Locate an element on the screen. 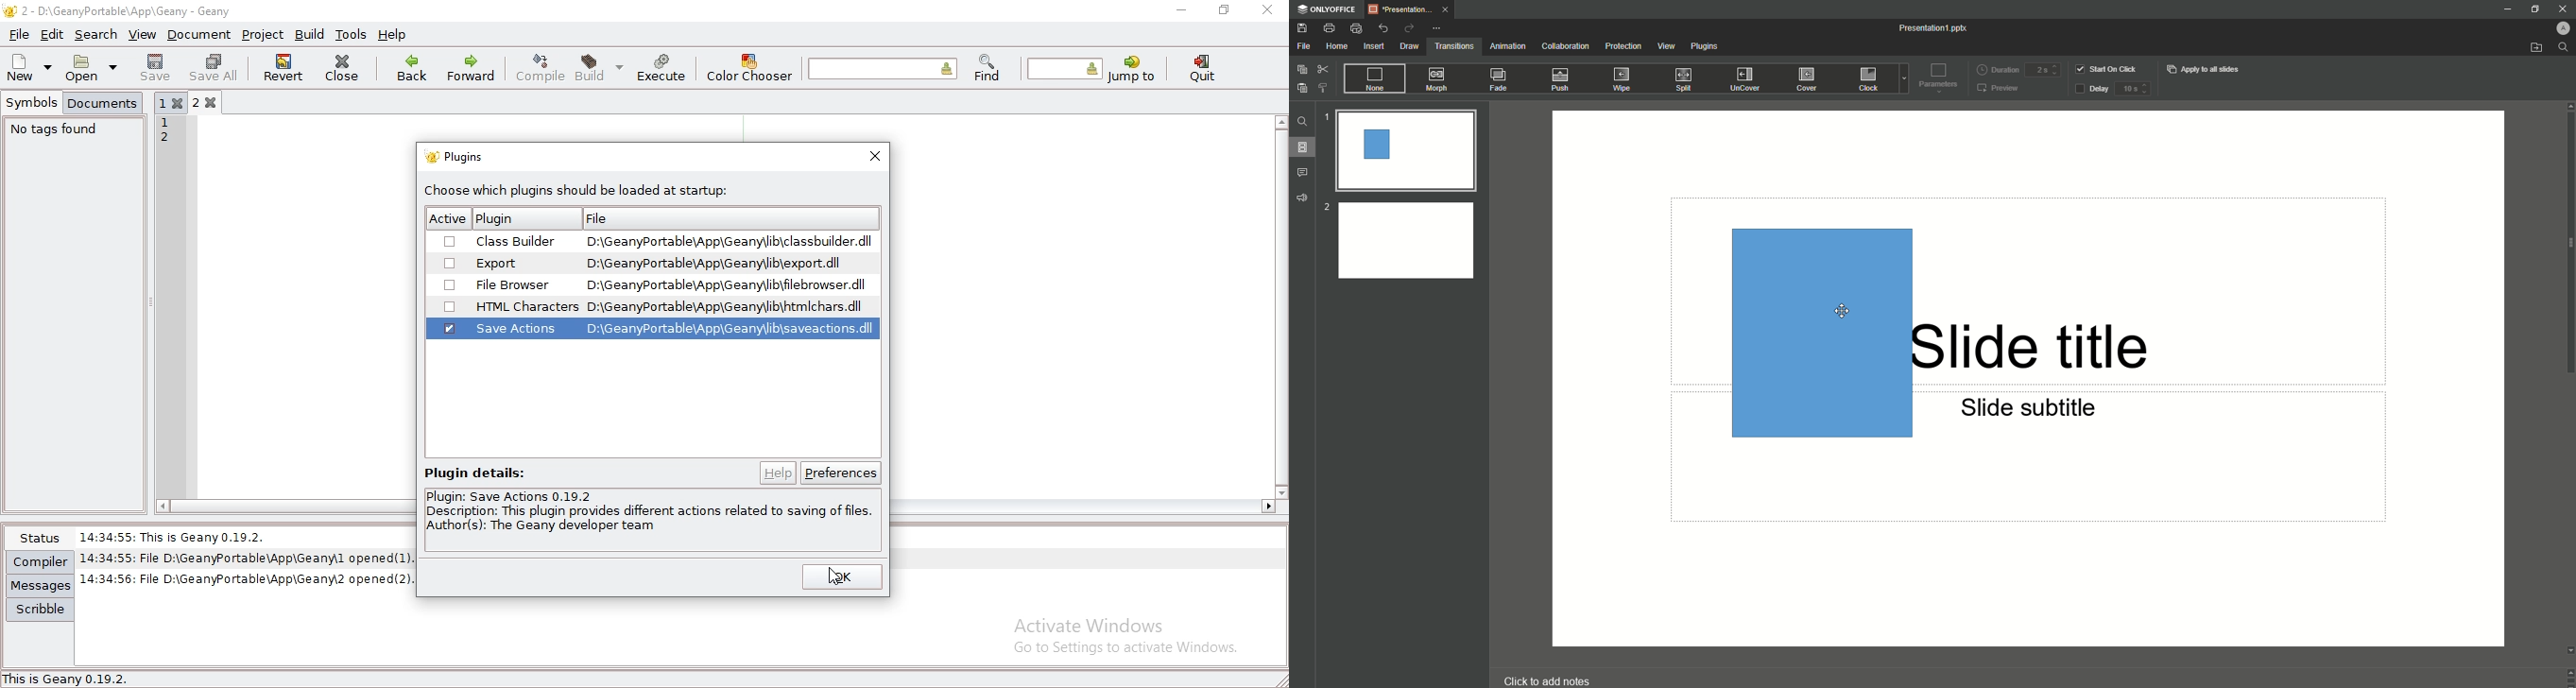  Choose Style is located at coordinates (1325, 88).